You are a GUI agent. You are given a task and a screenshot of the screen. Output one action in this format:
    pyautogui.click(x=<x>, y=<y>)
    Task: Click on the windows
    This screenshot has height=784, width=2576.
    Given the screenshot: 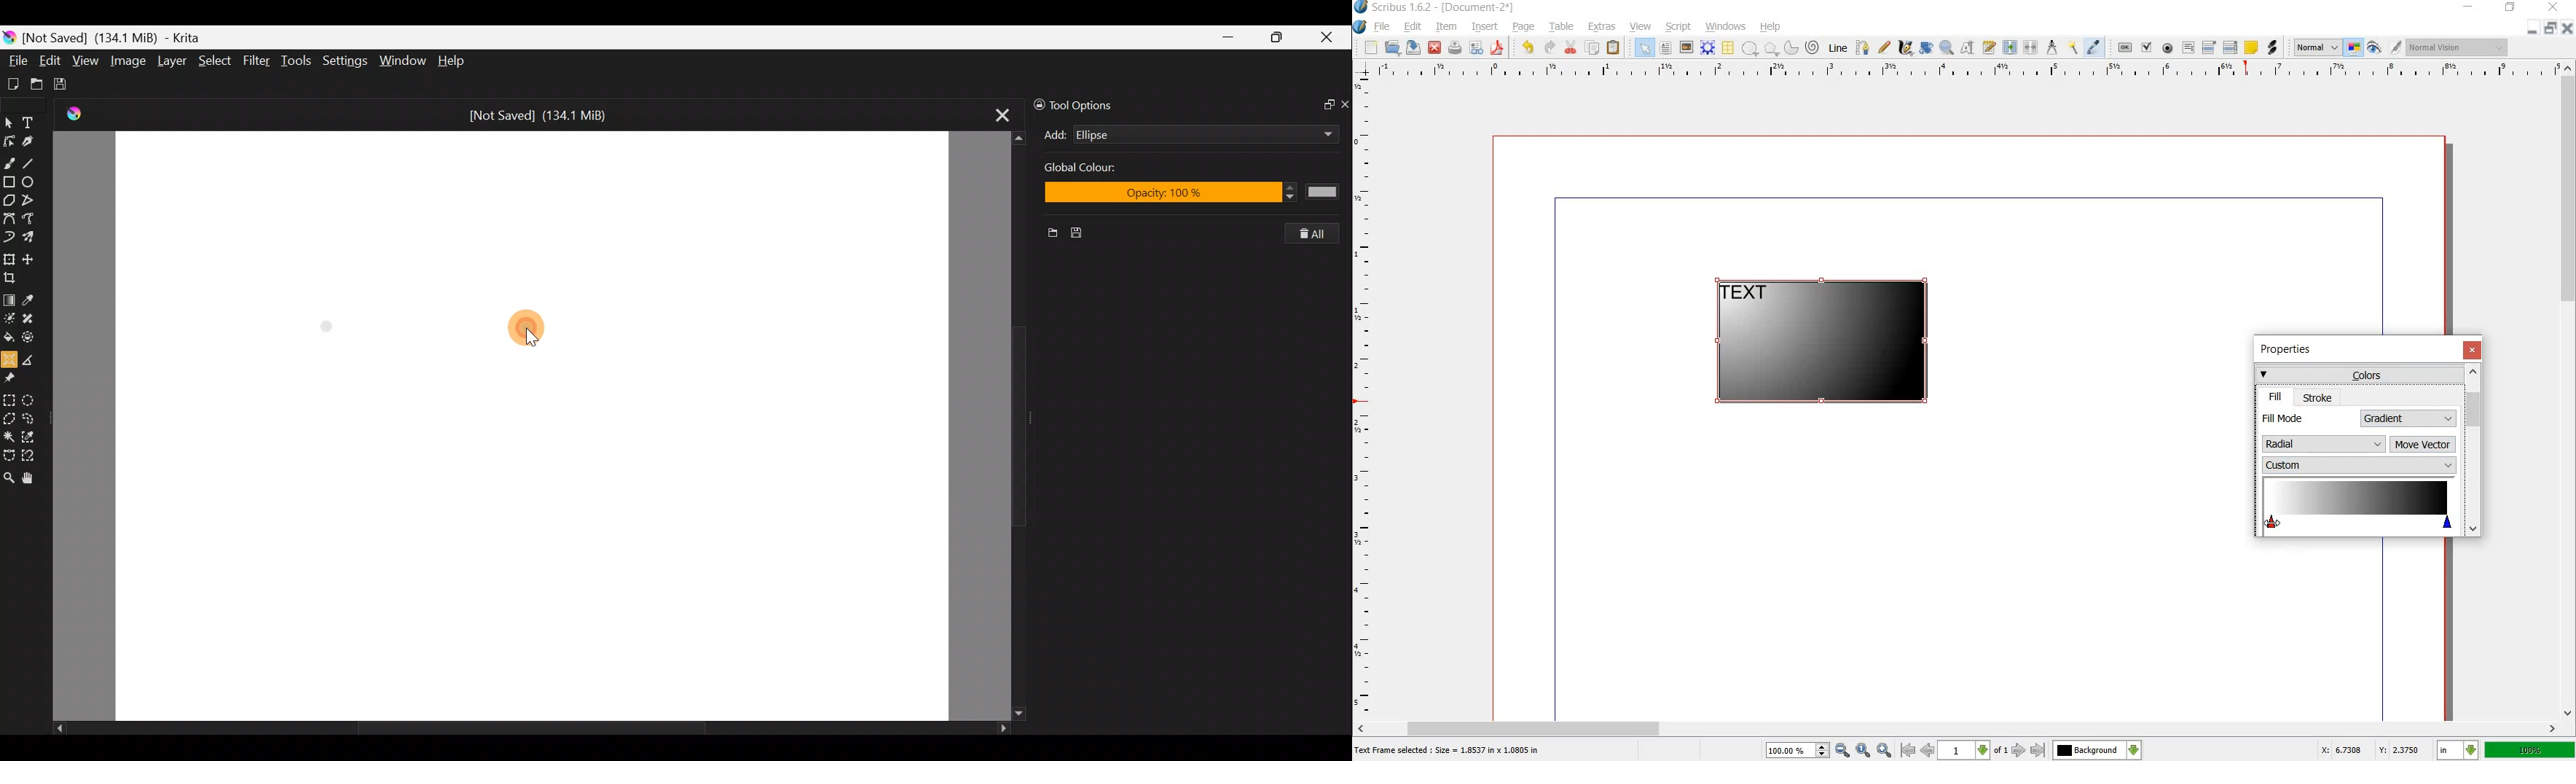 What is the action you would take?
    pyautogui.click(x=1725, y=27)
    